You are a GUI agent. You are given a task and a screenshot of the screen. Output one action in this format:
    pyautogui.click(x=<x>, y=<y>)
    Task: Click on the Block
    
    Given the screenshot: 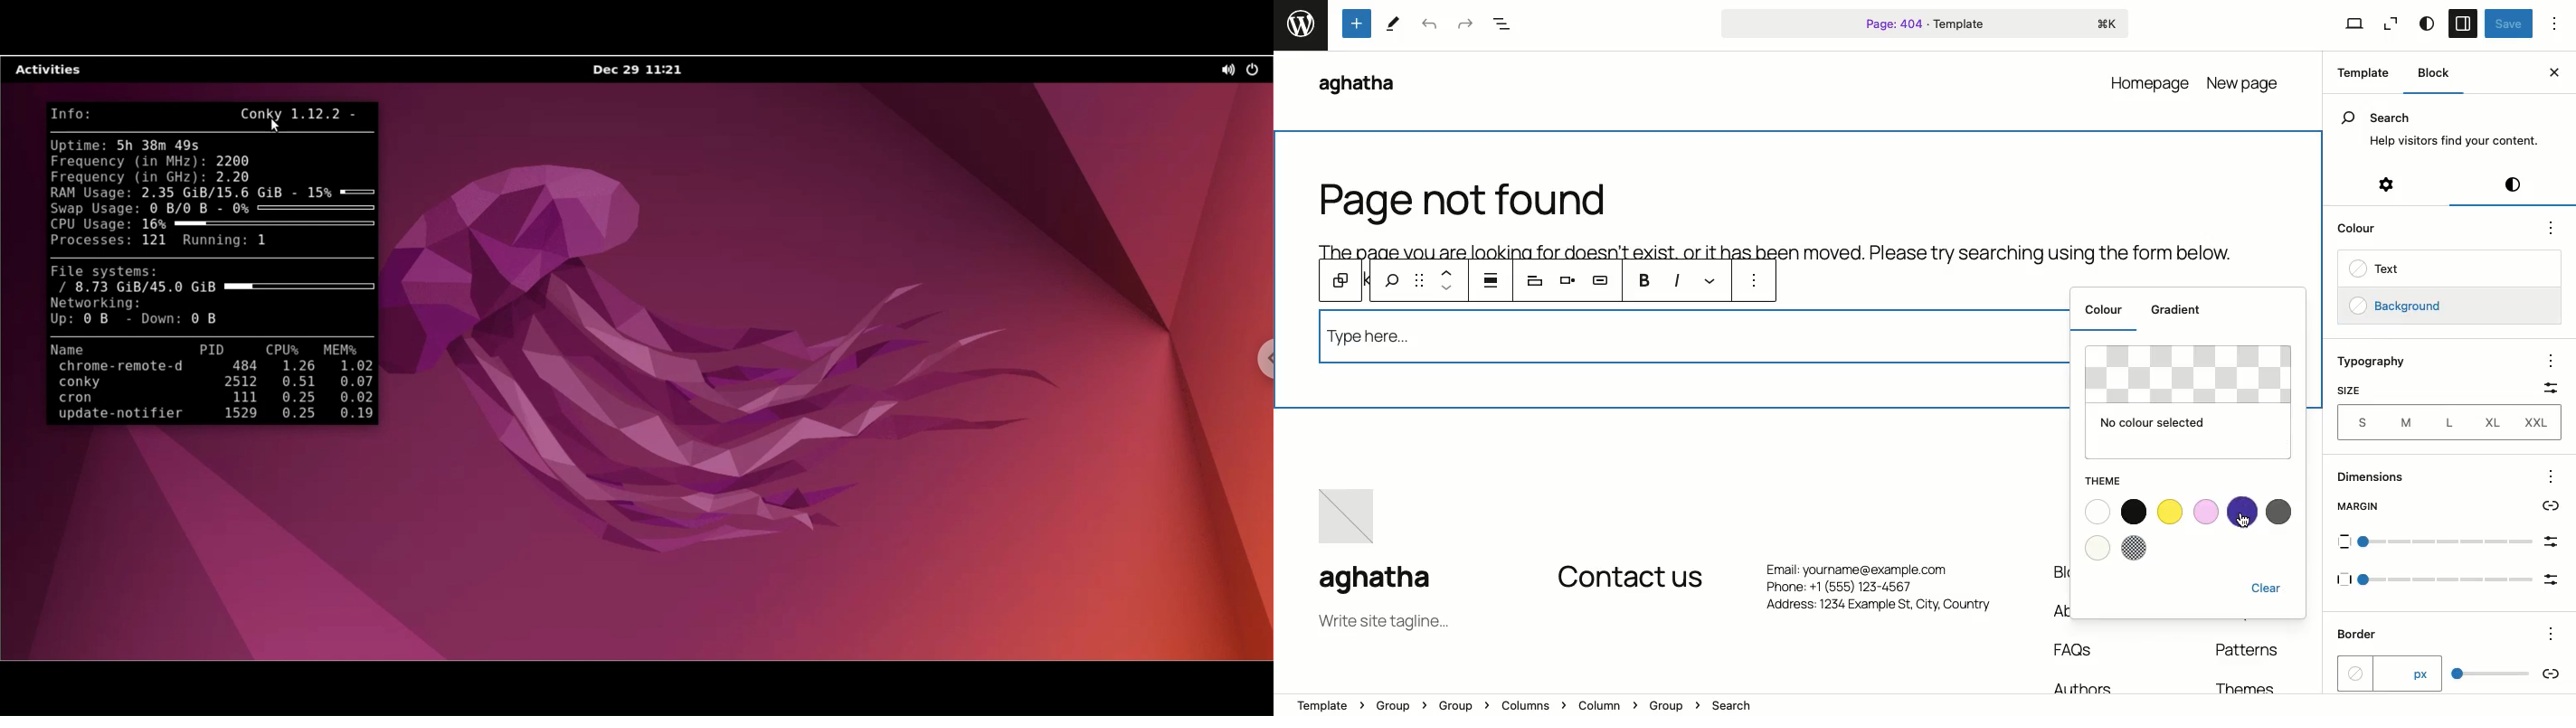 What is the action you would take?
    pyautogui.click(x=2429, y=72)
    